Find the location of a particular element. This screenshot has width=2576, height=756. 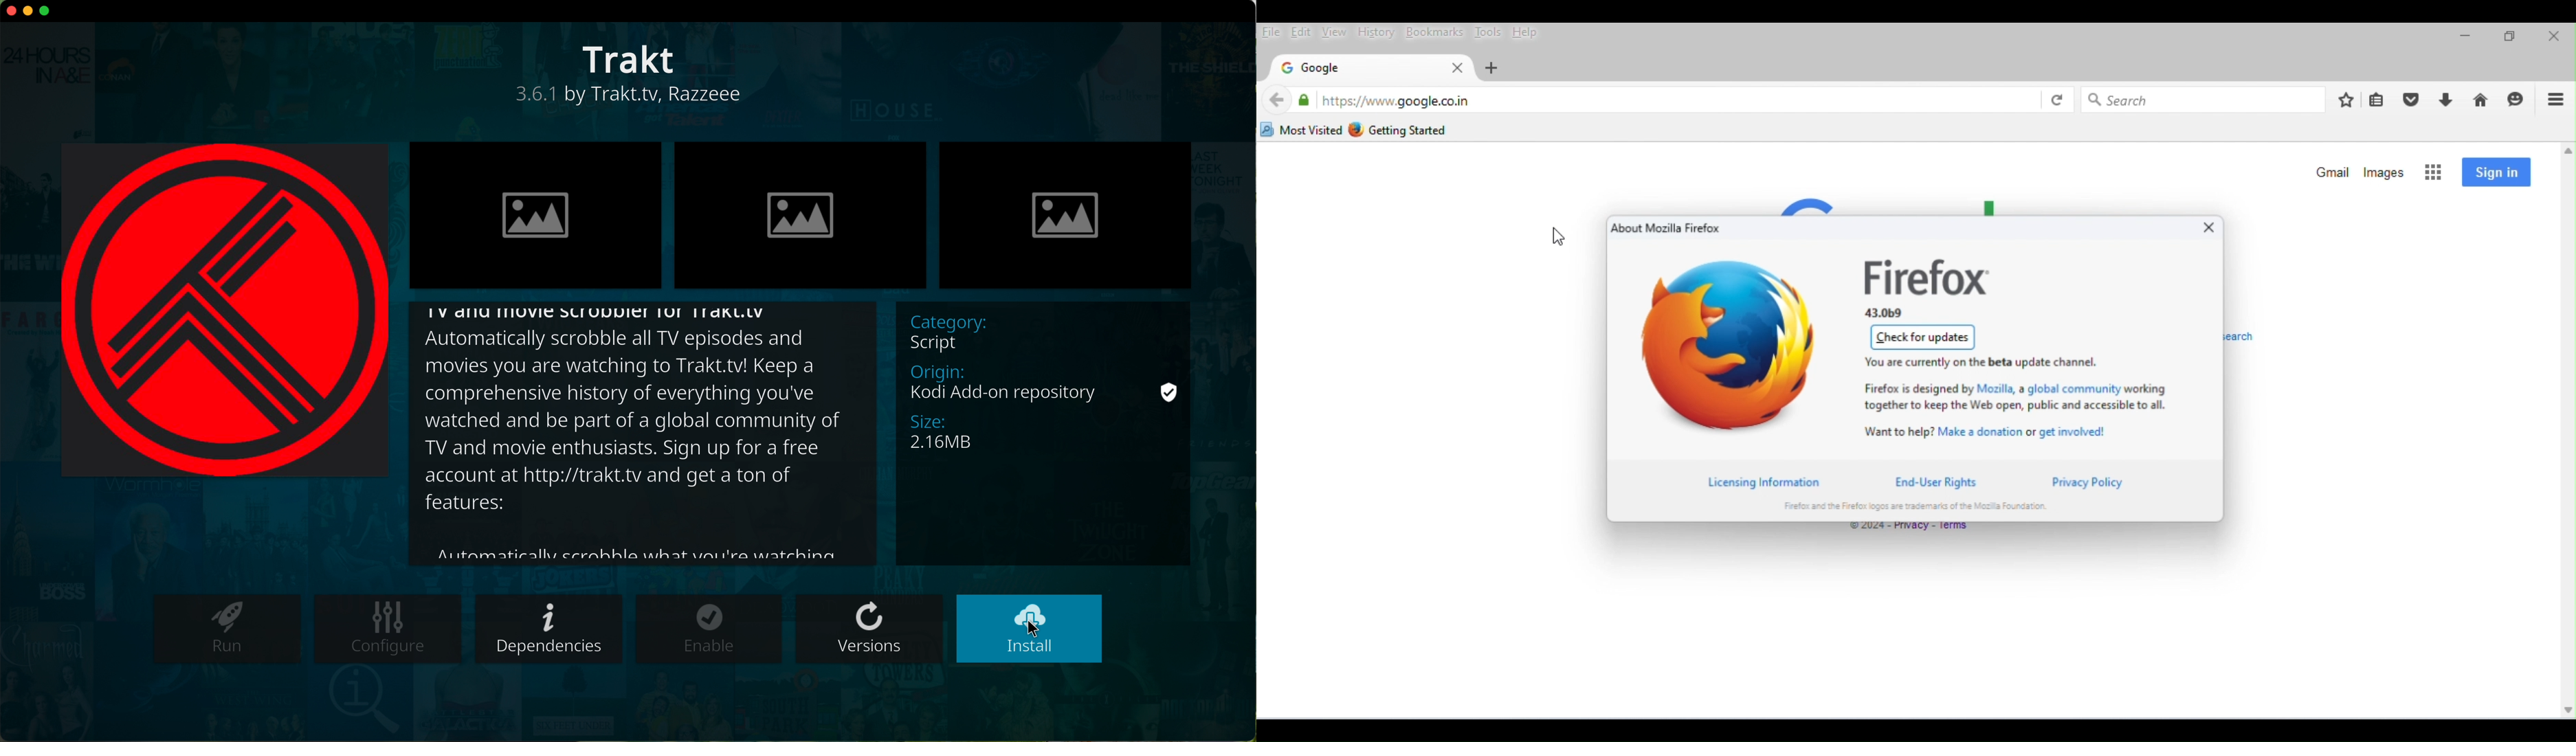

image is located at coordinates (224, 311).